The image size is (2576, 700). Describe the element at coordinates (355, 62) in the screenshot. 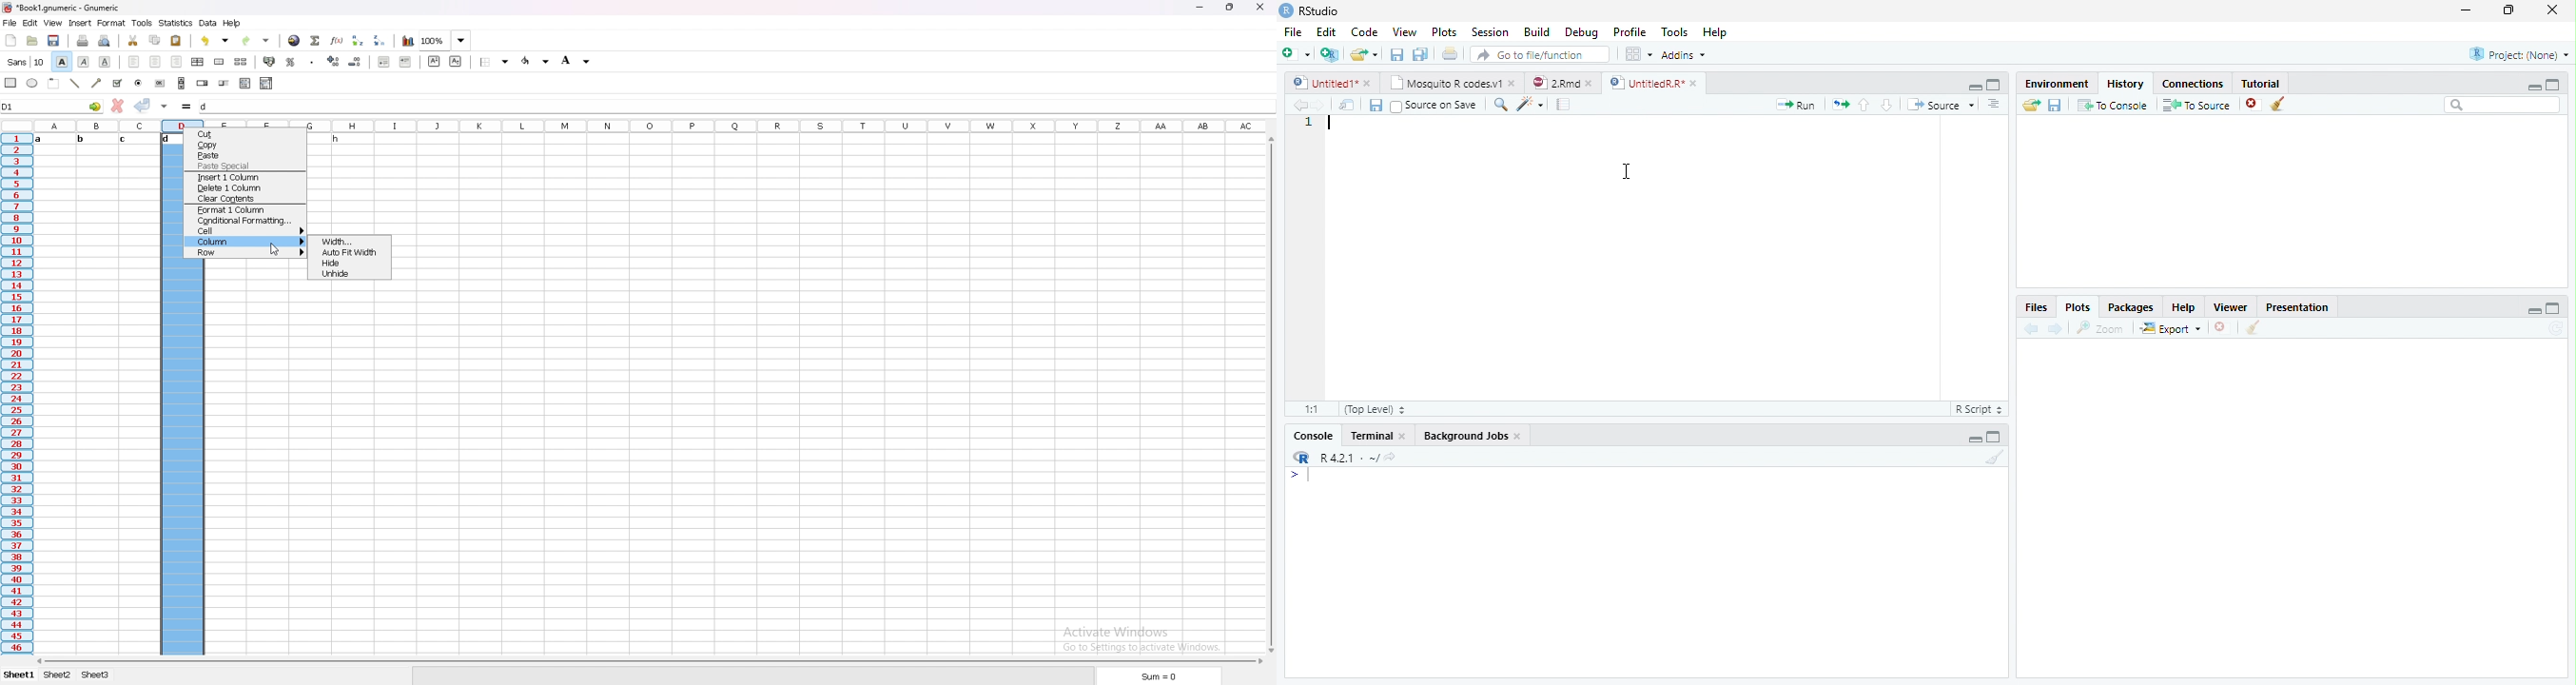

I see `decrease decimal` at that location.